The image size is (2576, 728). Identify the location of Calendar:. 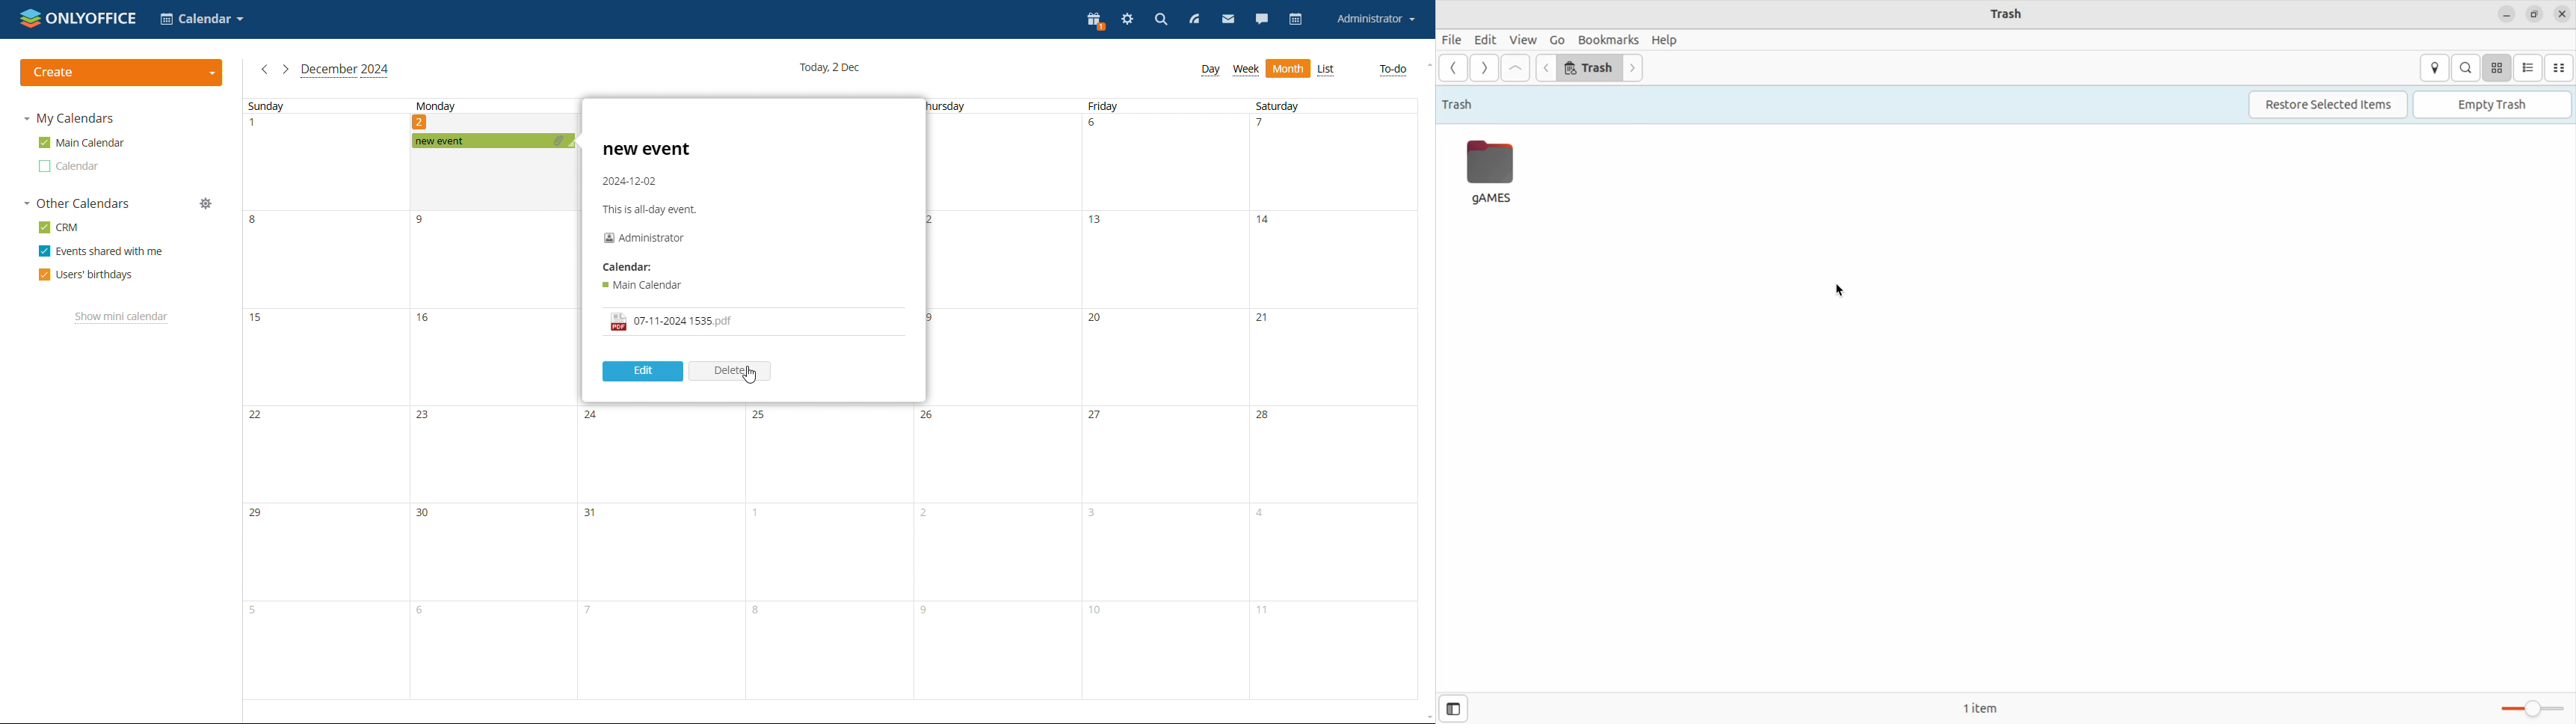
(629, 268).